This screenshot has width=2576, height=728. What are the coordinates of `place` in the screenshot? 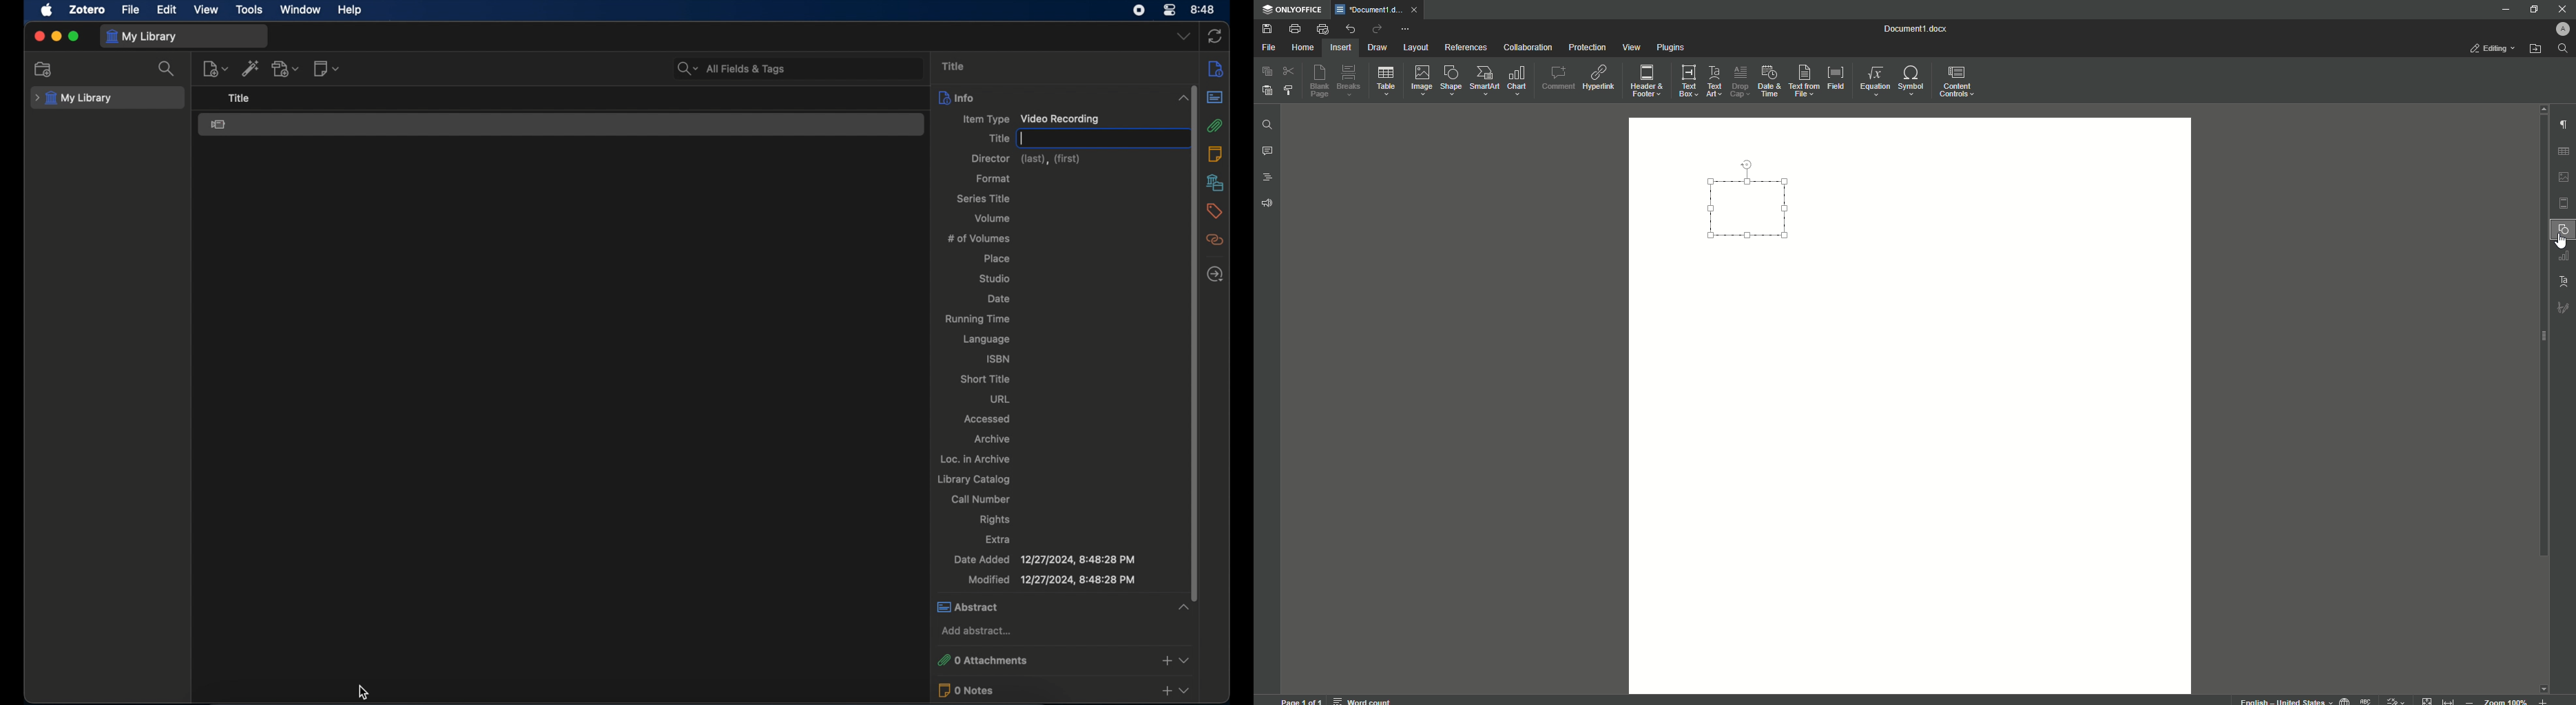 It's located at (999, 258).